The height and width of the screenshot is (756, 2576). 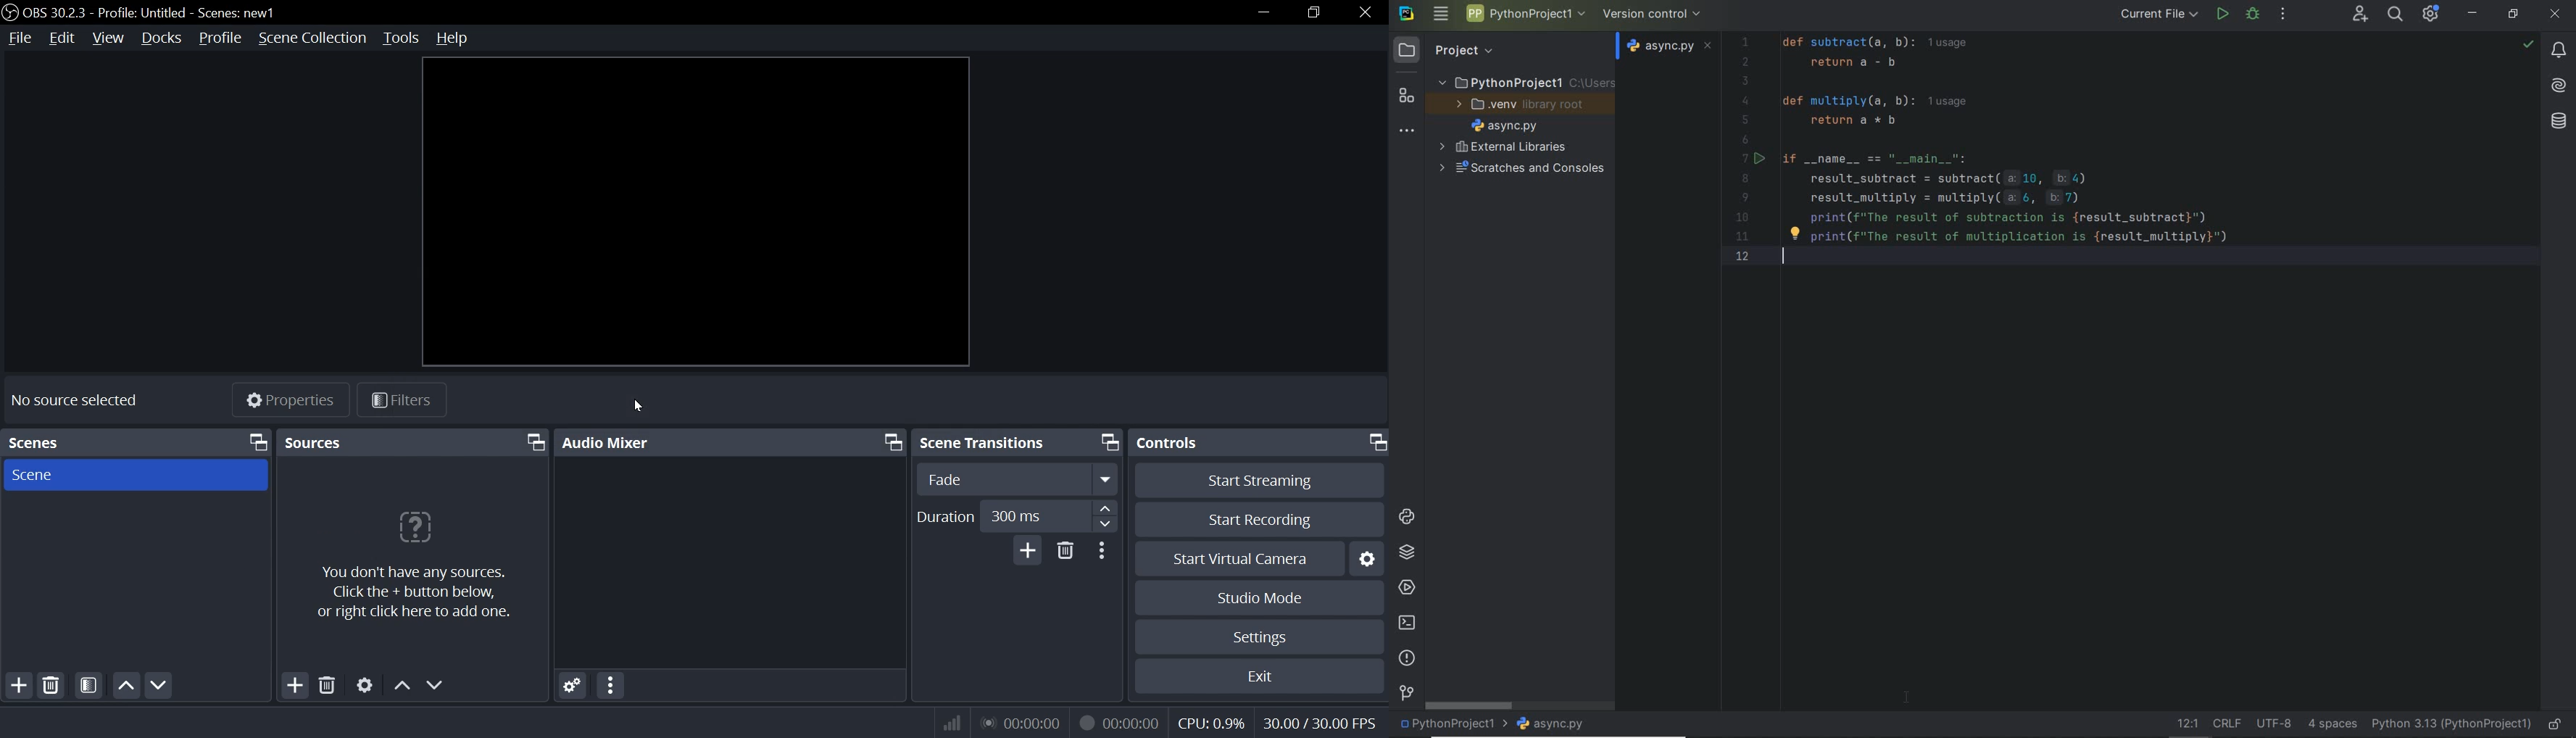 I want to click on bring front, so click(x=534, y=444).